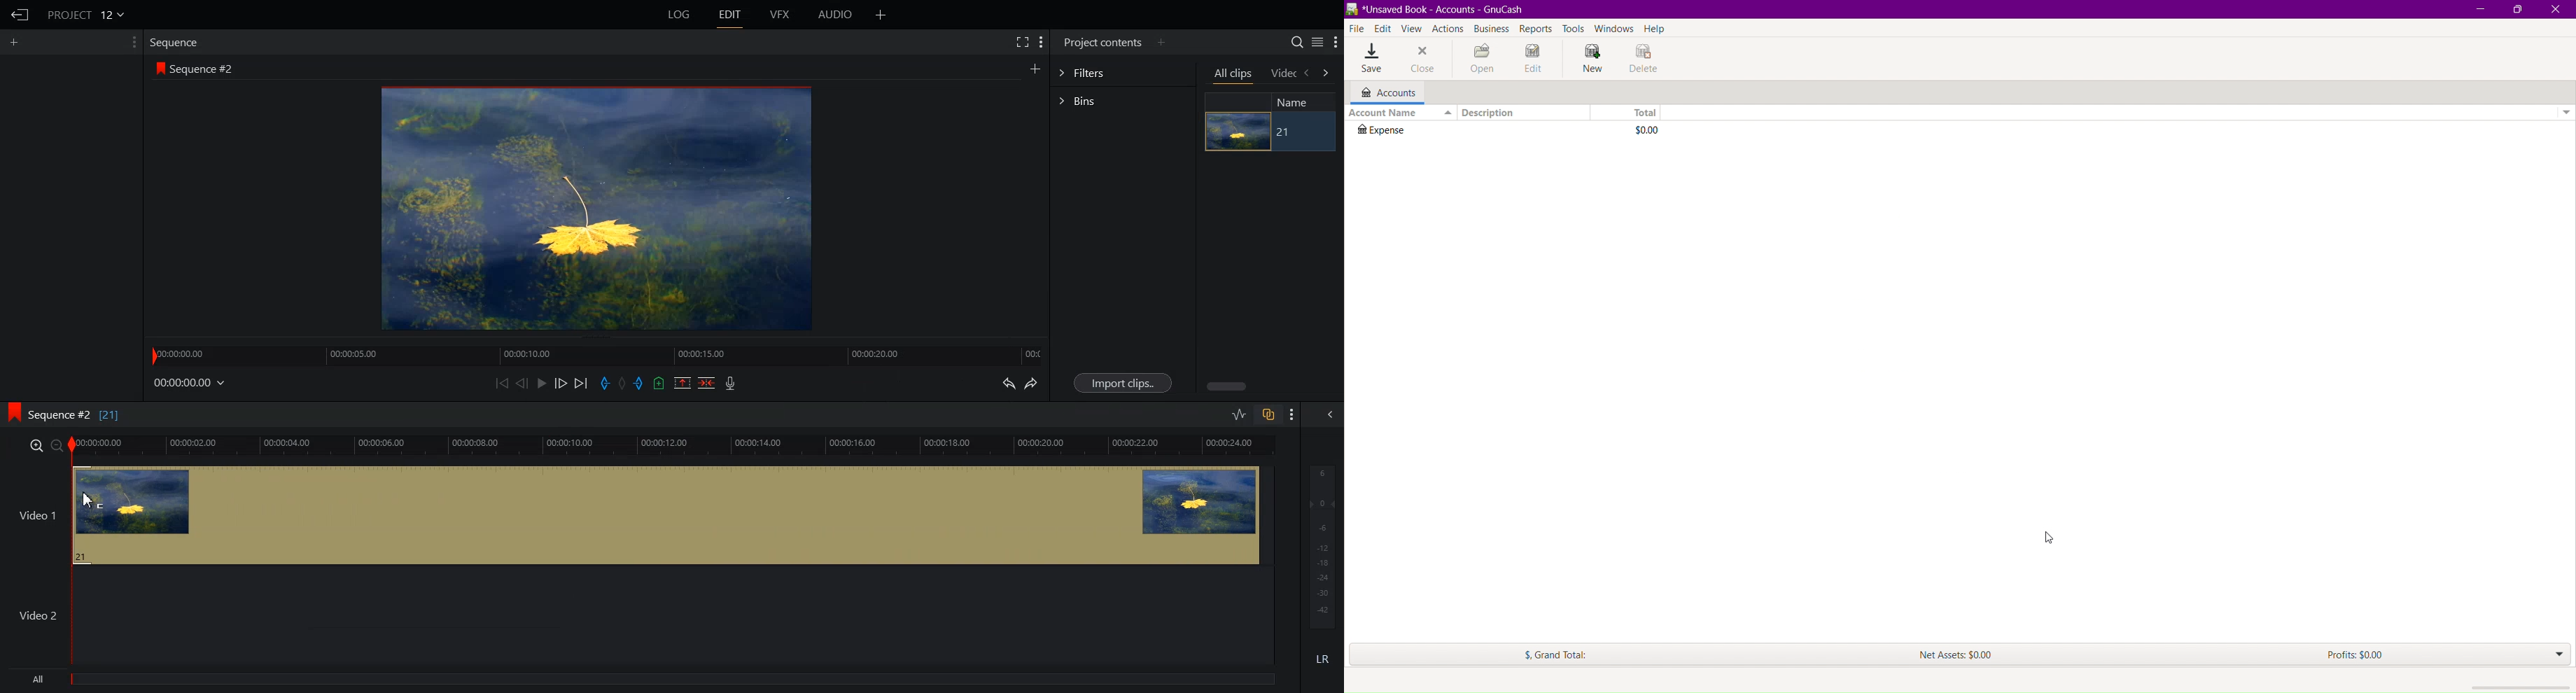 This screenshot has height=700, width=2576. What do you see at coordinates (1489, 26) in the screenshot?
I see `Business` at bounding box center [1489, 26].